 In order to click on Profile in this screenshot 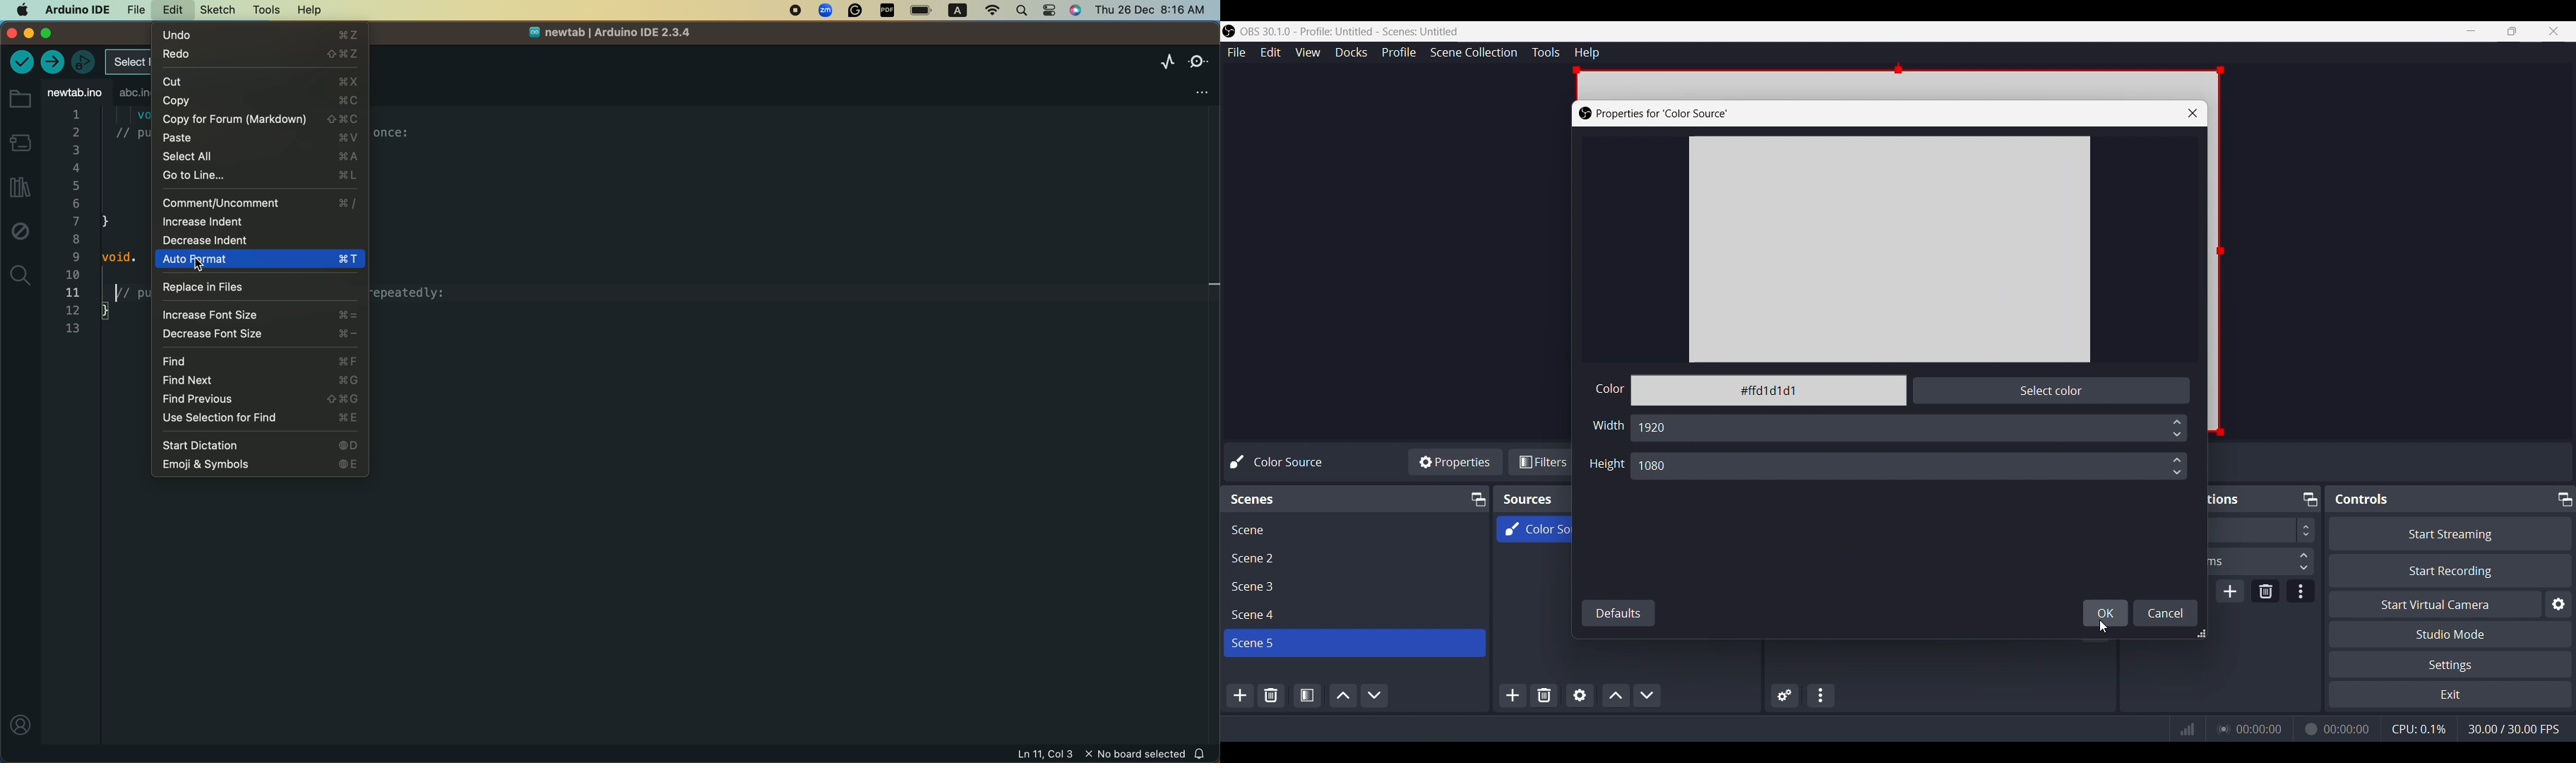, I will do `click(1400, 53)`.